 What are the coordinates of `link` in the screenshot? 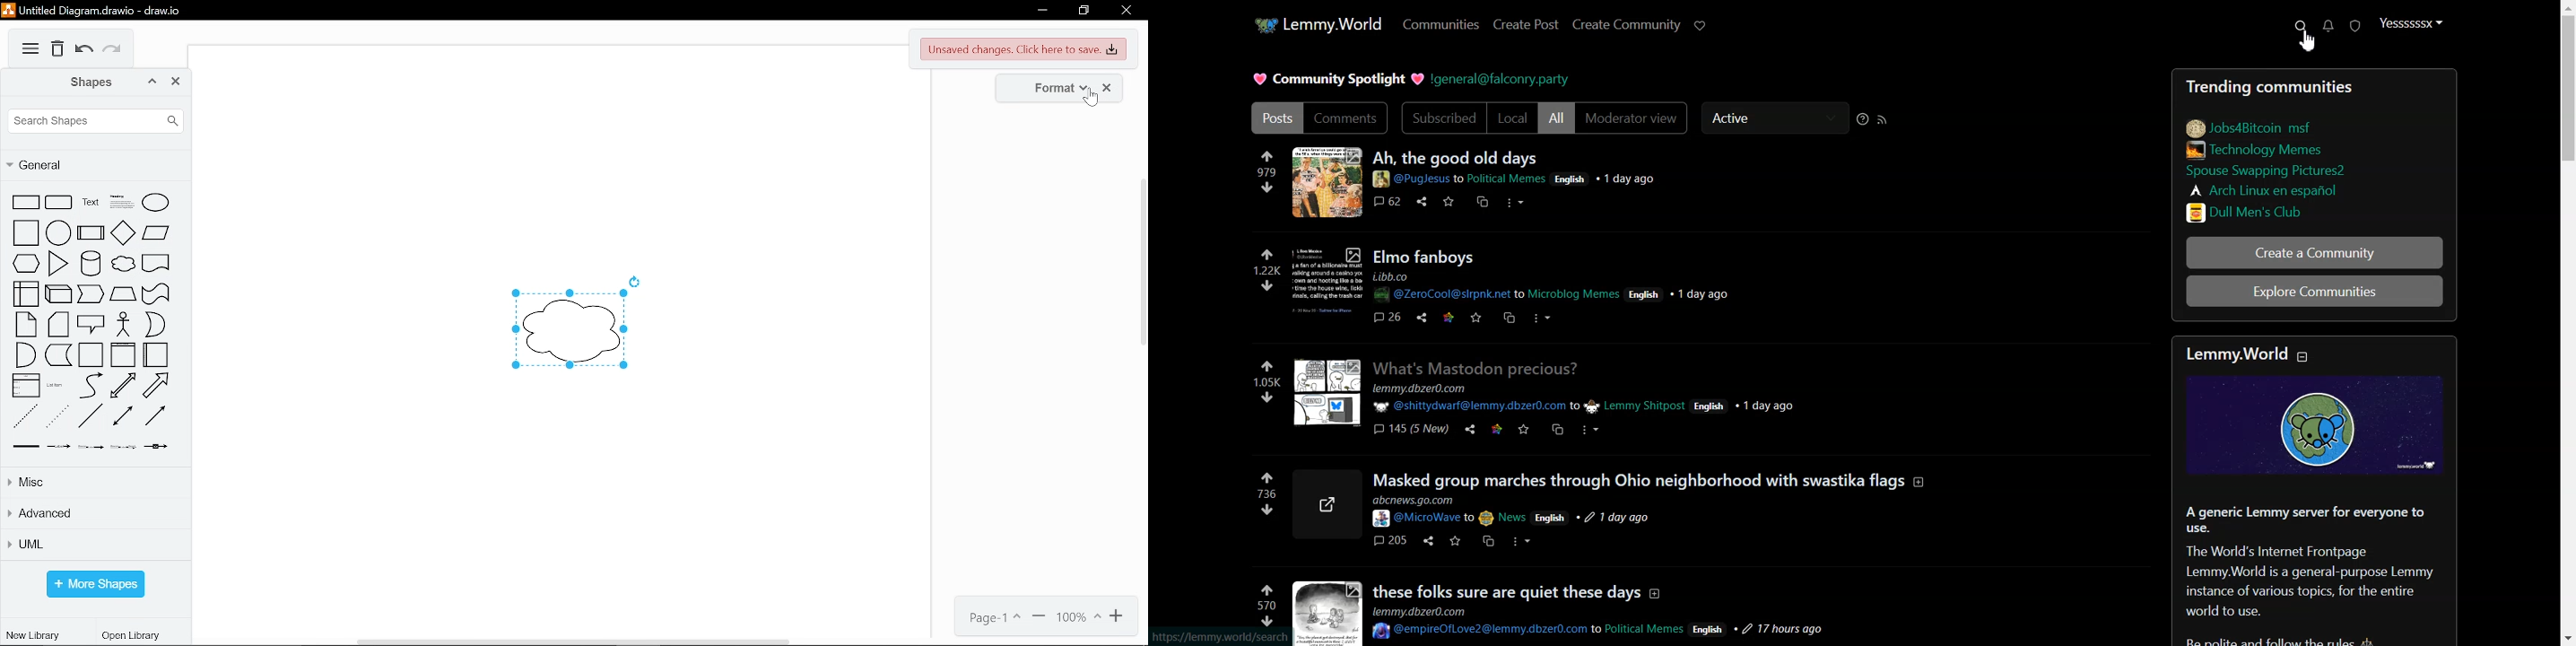 It's located at (1497, 429).